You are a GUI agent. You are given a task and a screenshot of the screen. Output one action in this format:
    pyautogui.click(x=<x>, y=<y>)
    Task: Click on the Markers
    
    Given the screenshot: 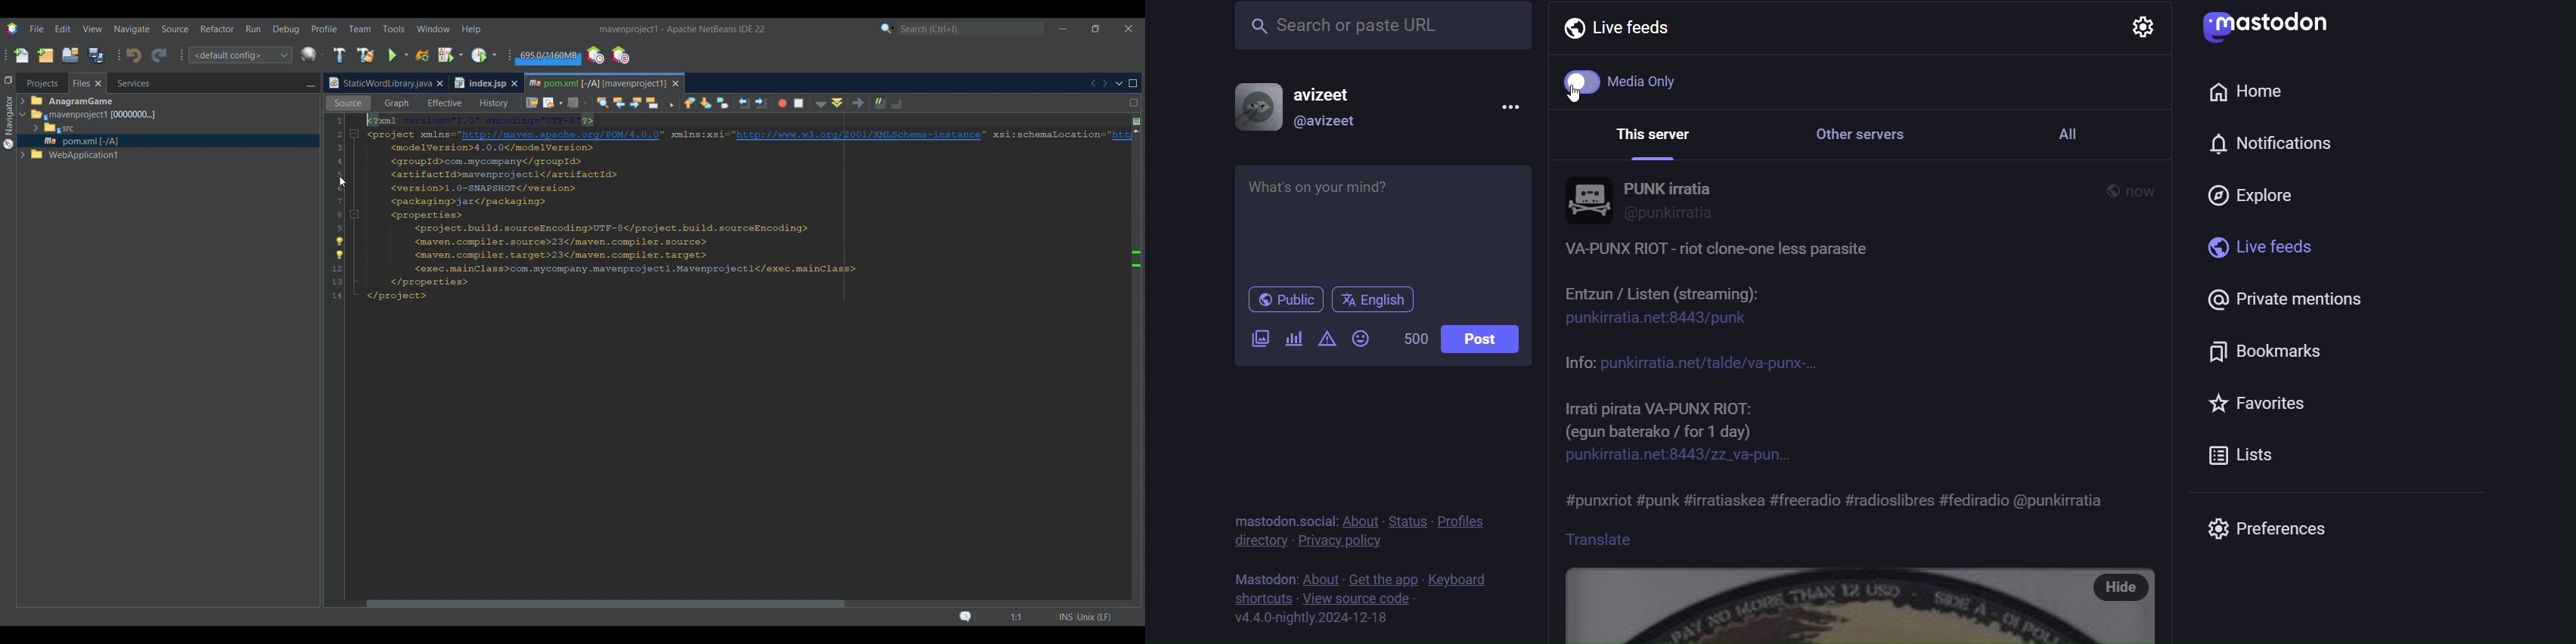 What is the action you would take?
    pyautogui.click(x=1136, y=524)
    